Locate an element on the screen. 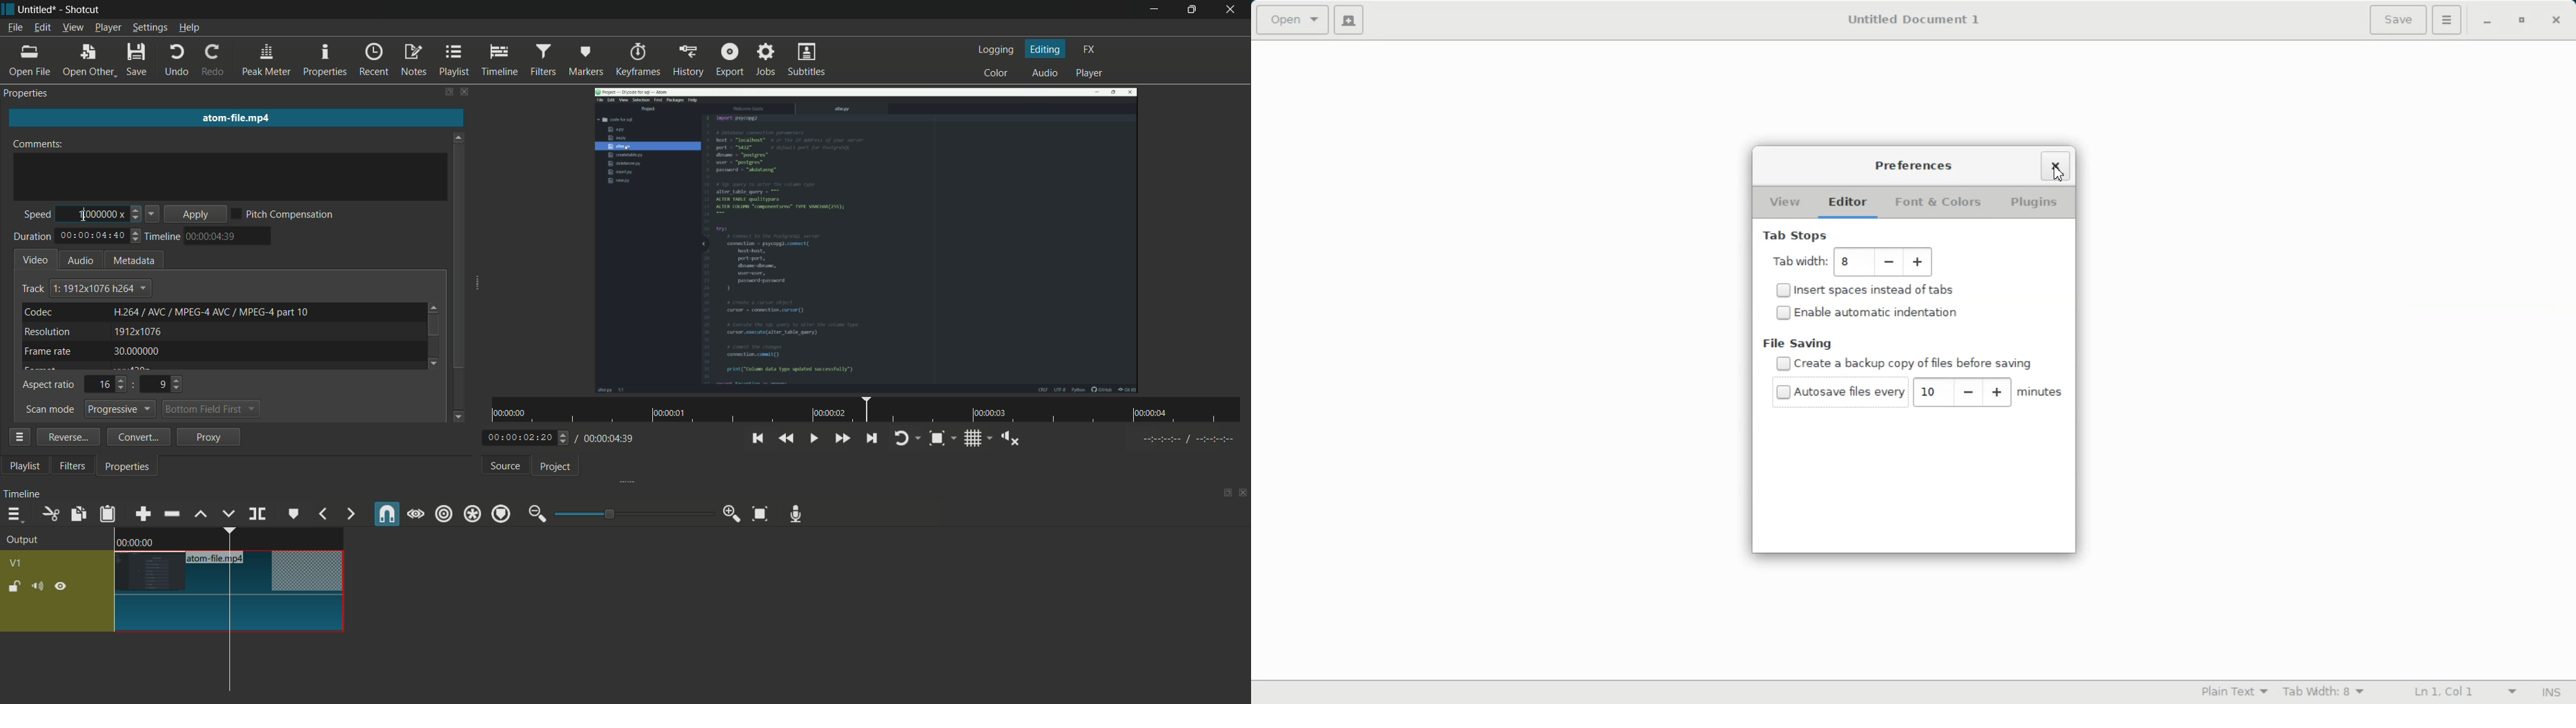 This screenshot has height=728, width=2576. decrease is located at coordinates (136, 220).